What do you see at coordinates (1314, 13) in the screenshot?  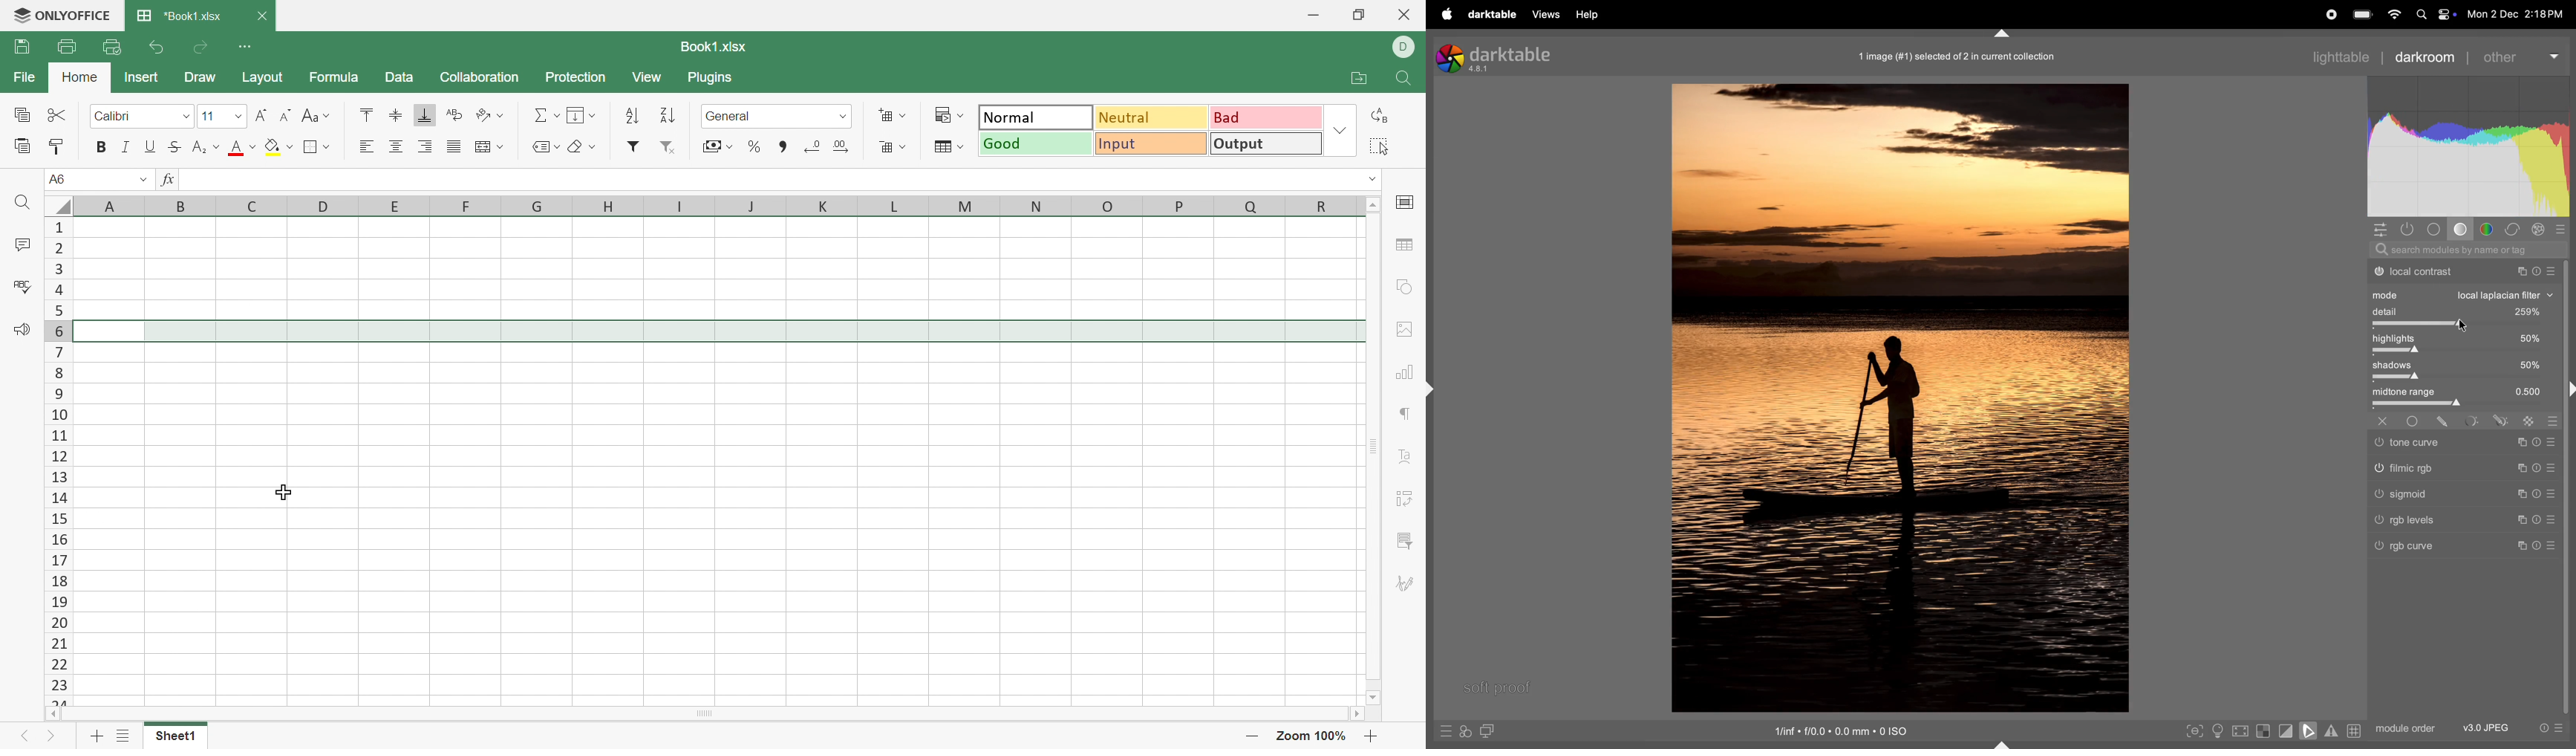 I see `Minimize` at bounding box center [1314, 13].